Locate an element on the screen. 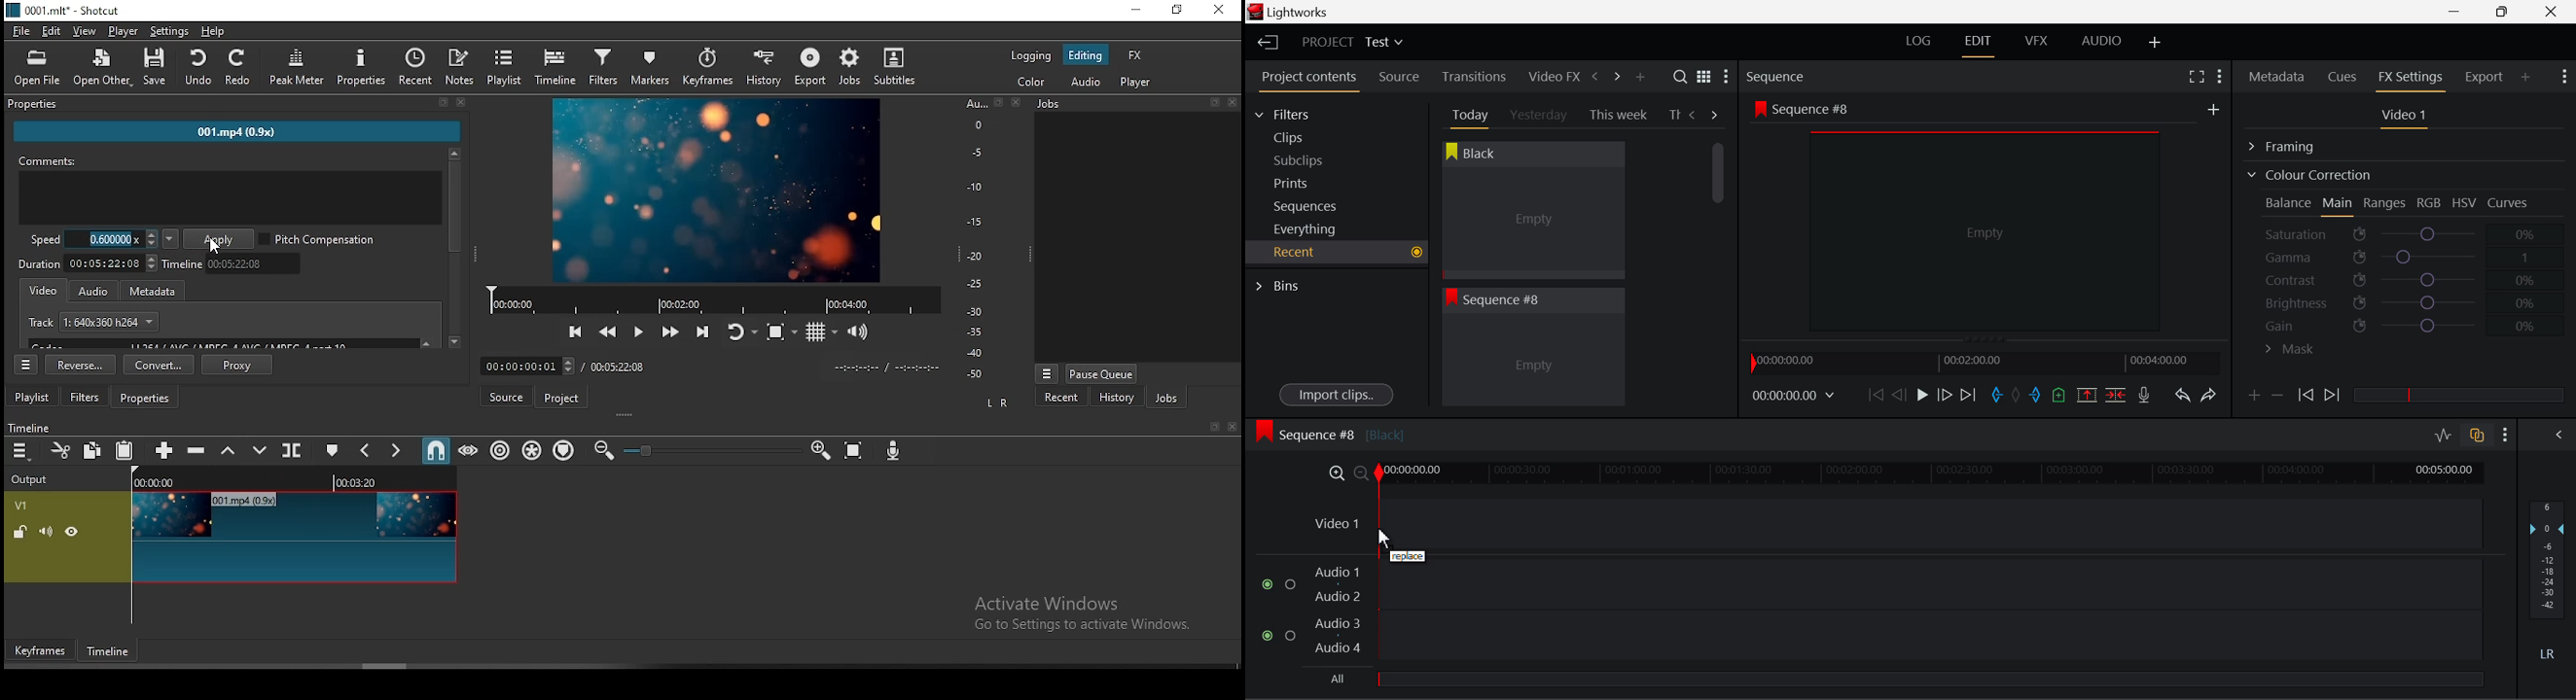 The height and width of the screenshot is (700, 2576). output is located at coordinates (37, 479).